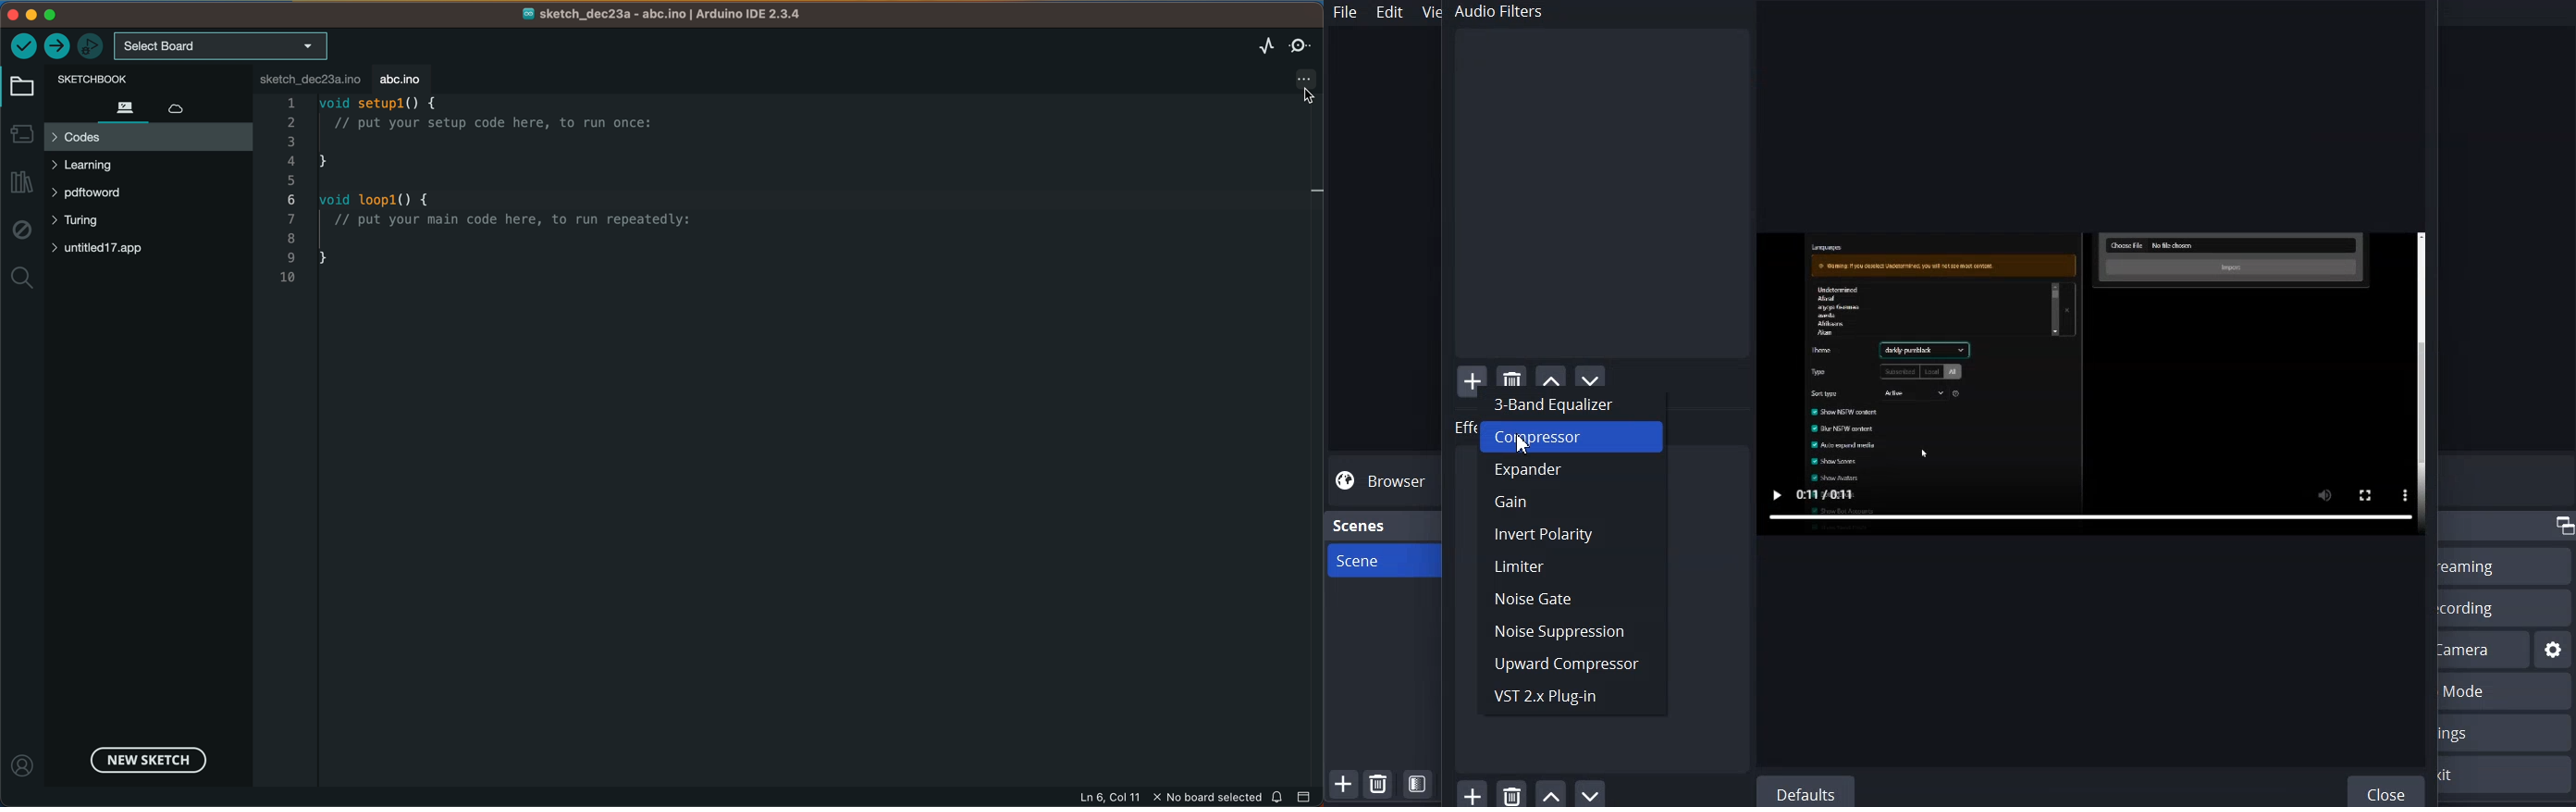 The image size is (2576, 812). I want to click on Audio Filters, so click(1598, 181).